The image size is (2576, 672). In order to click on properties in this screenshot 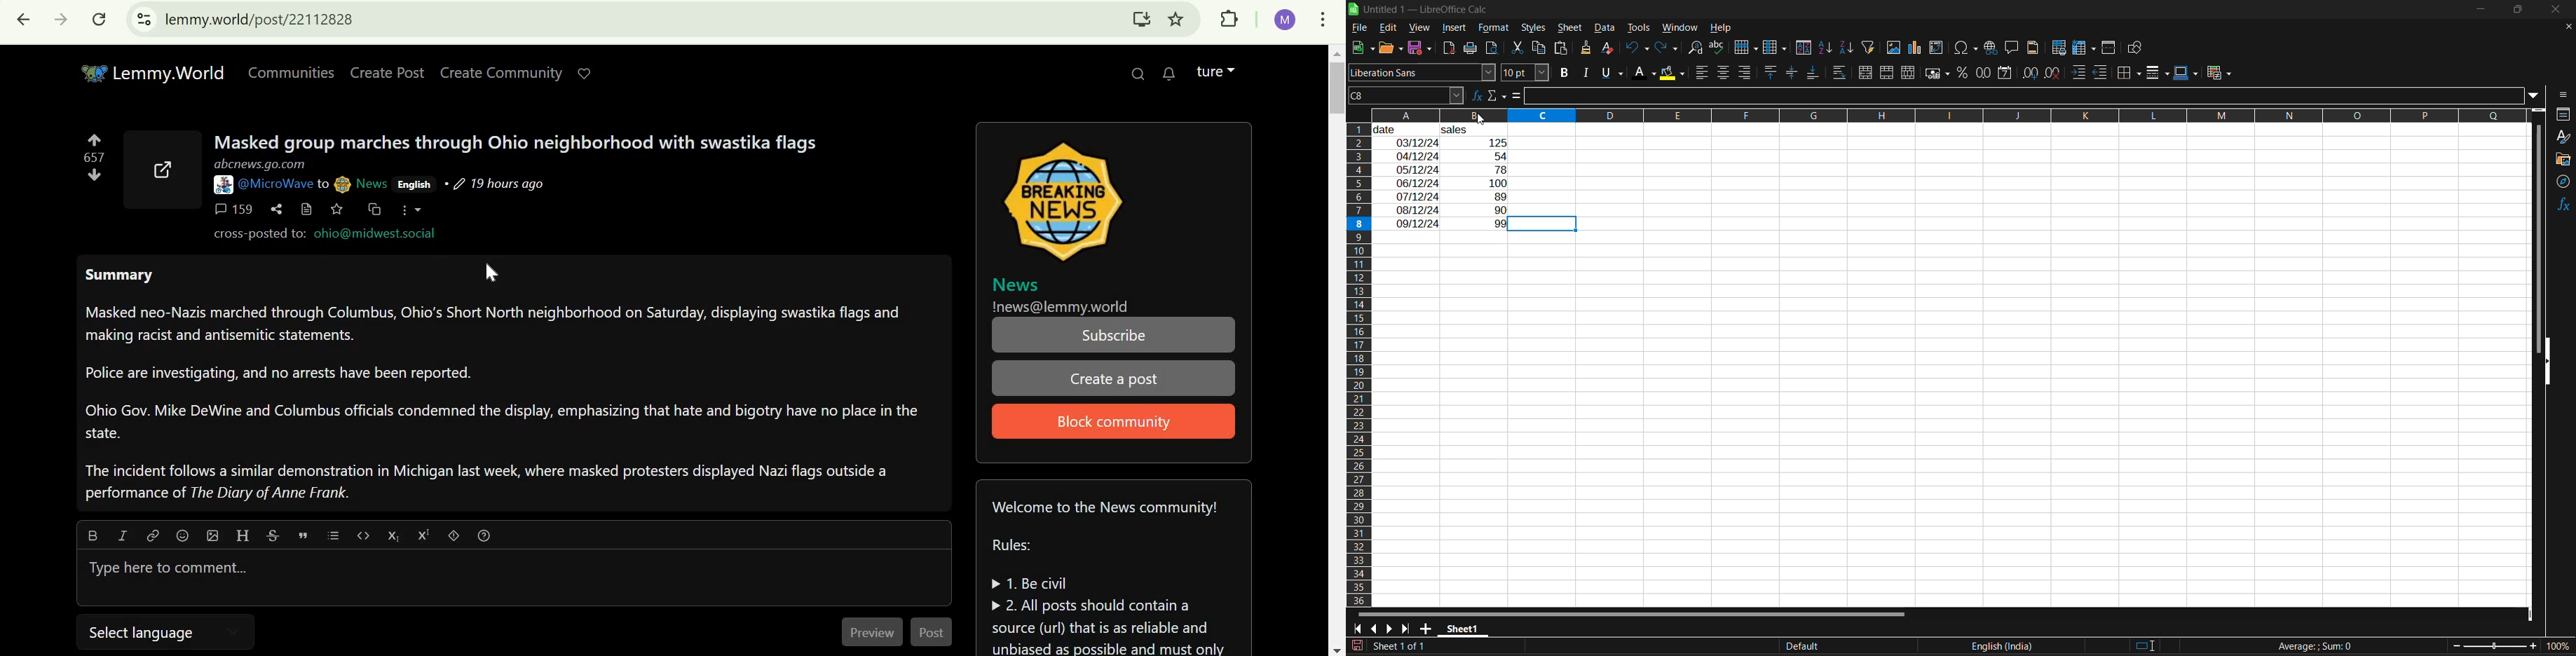, I will do `click(2563, 114)`.